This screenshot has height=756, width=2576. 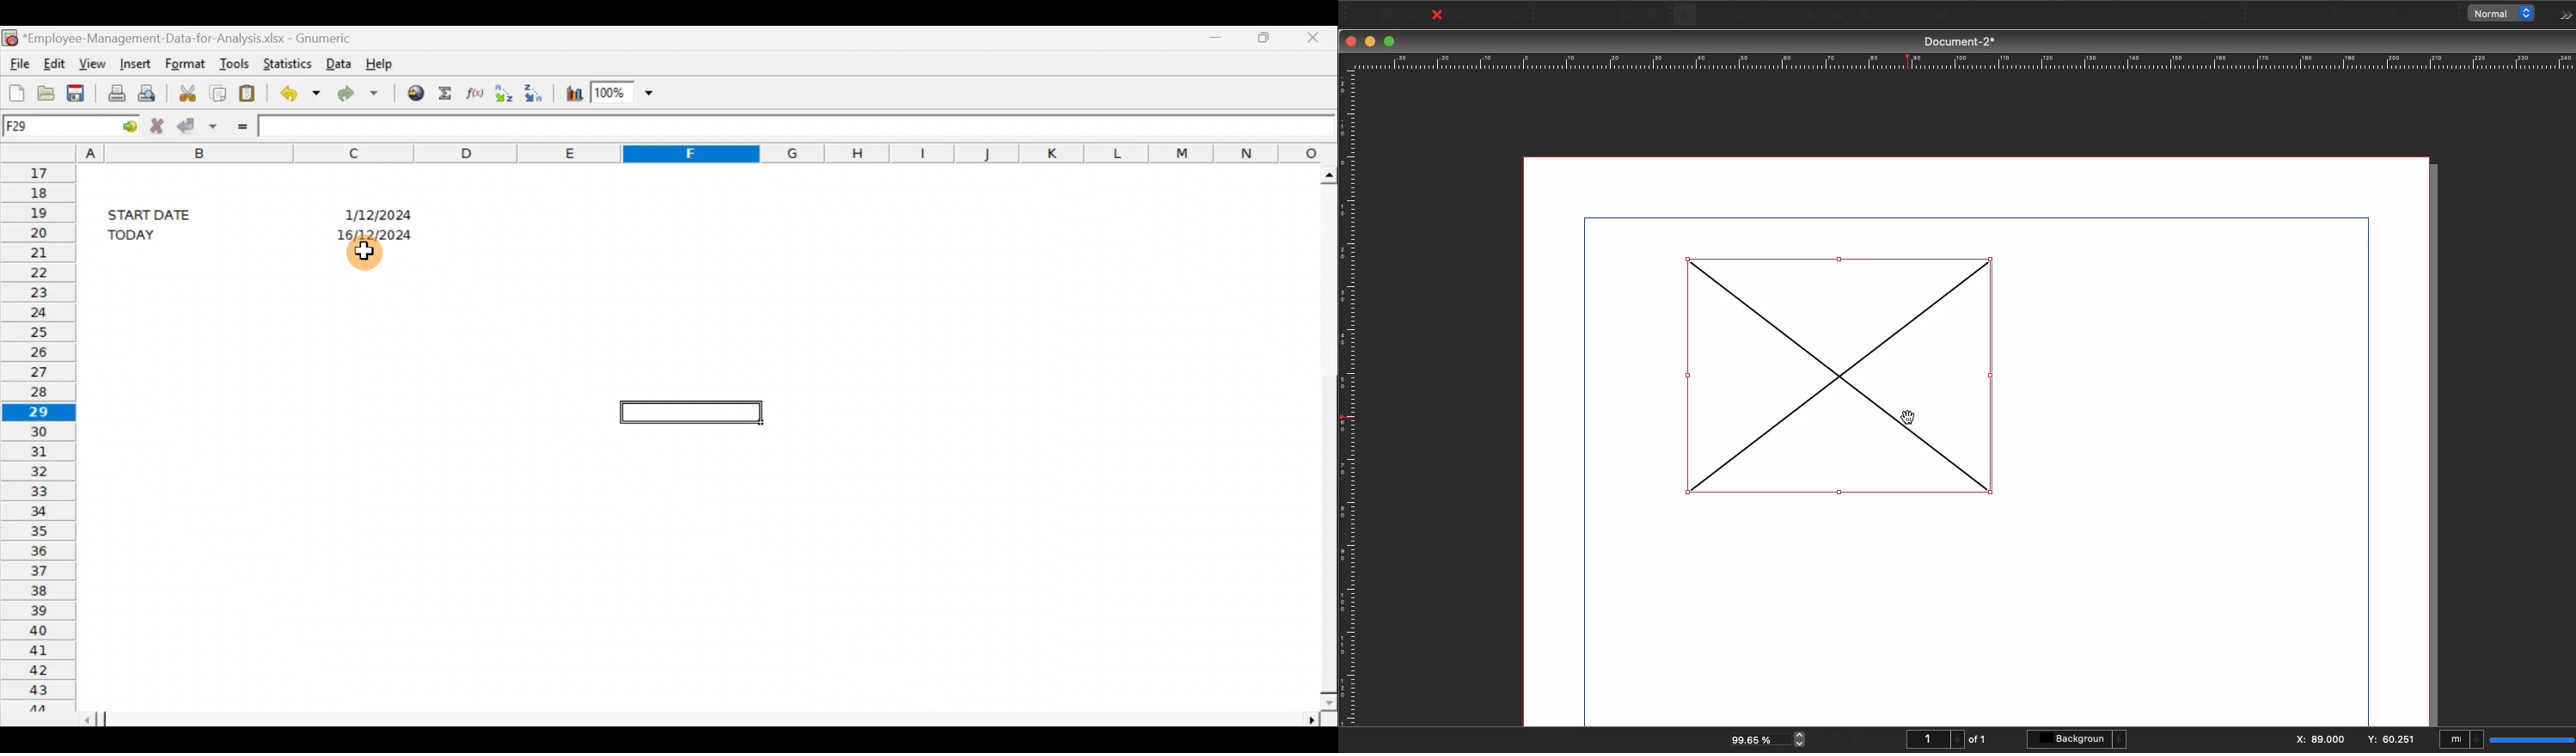 What do you see at coordinates (1600, 15) in the screenshot?
I see `Cut` at bounding box center [1600, 15].